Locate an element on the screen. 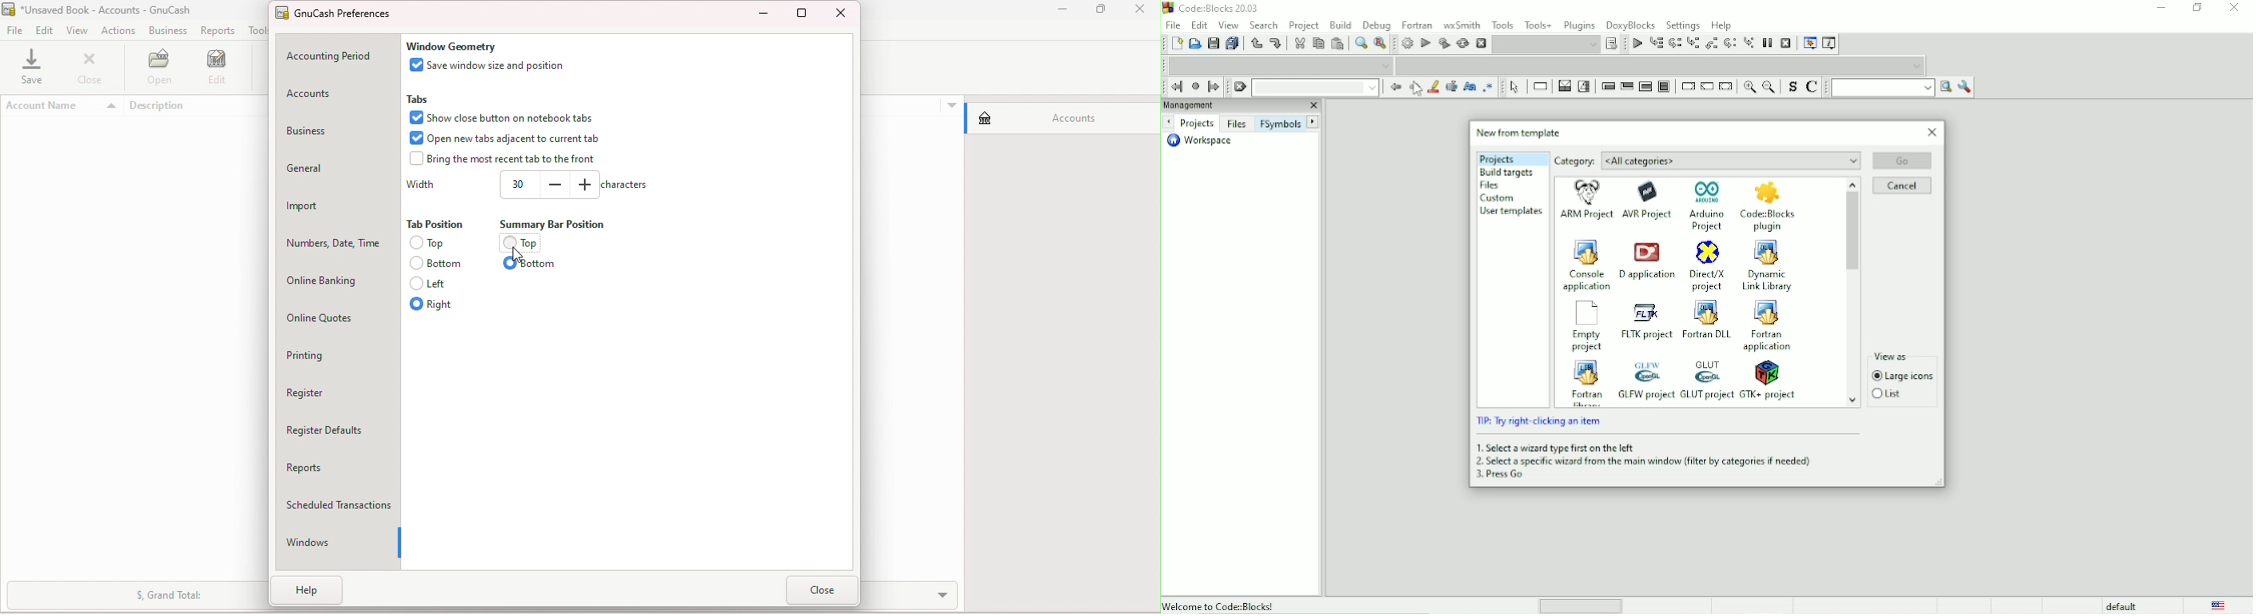 The image size is (2268, 616). List is located at coordinates (1889, 394).